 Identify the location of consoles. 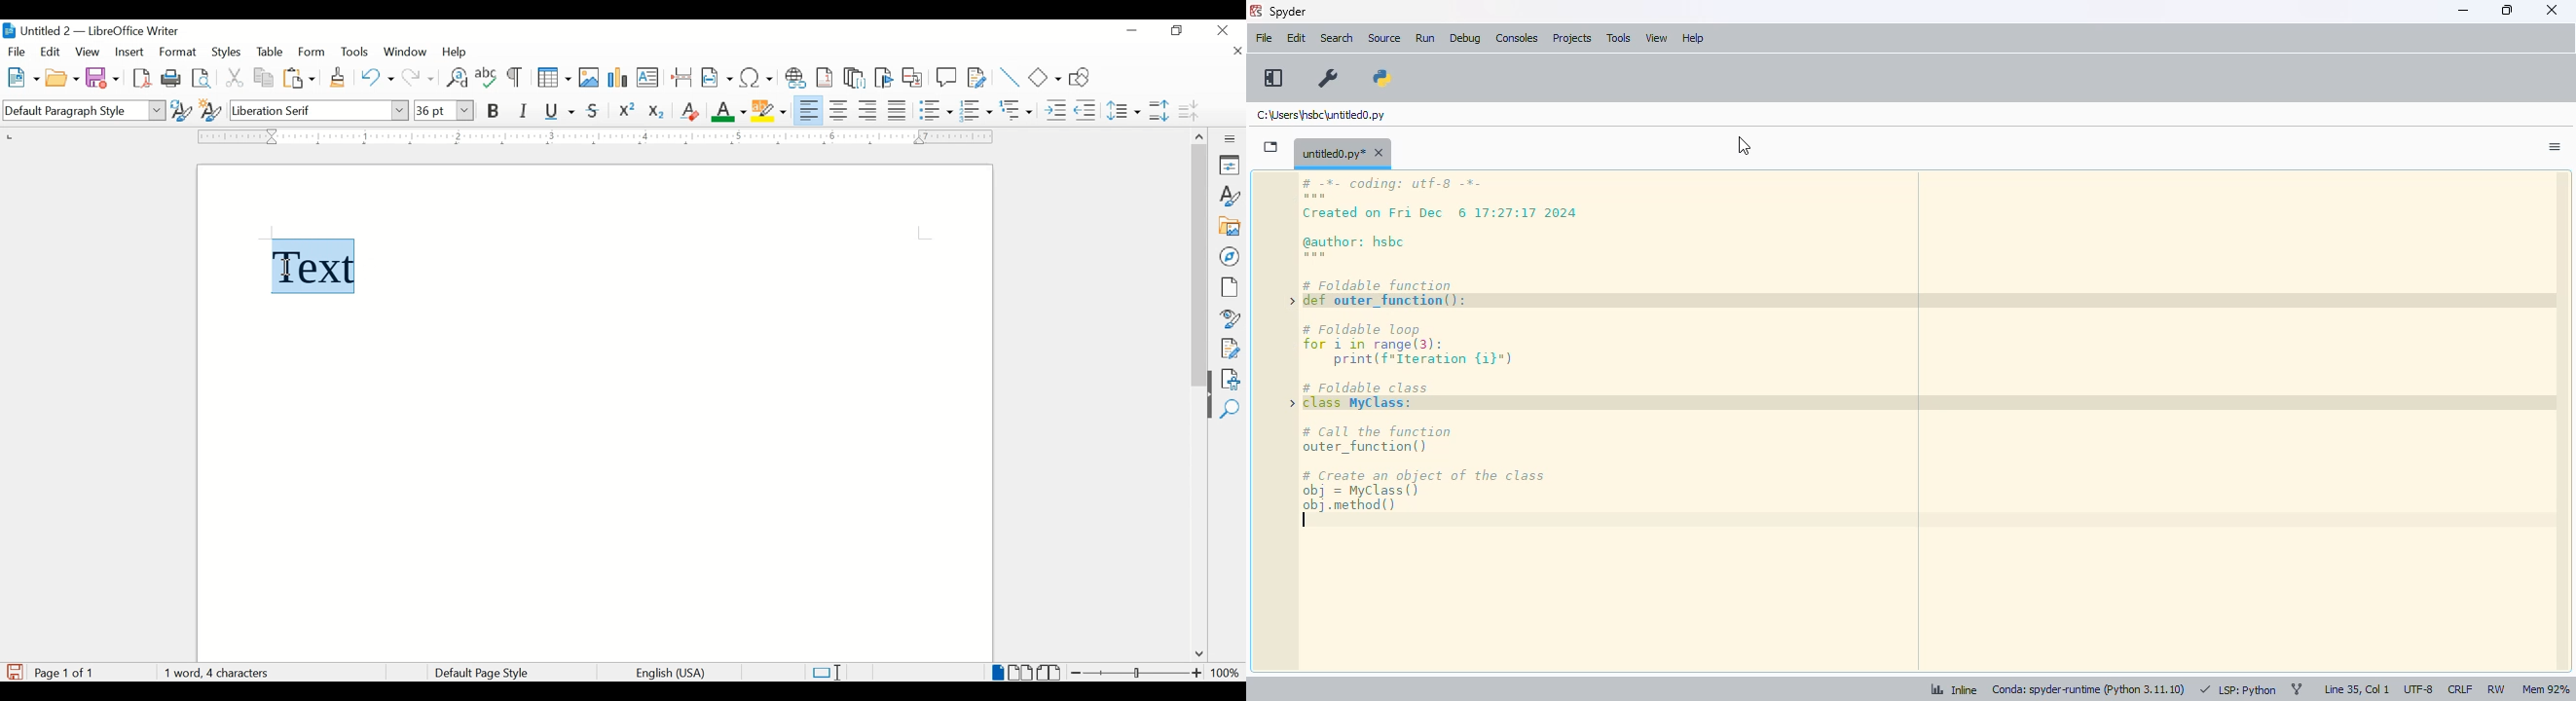
(1516, 38).